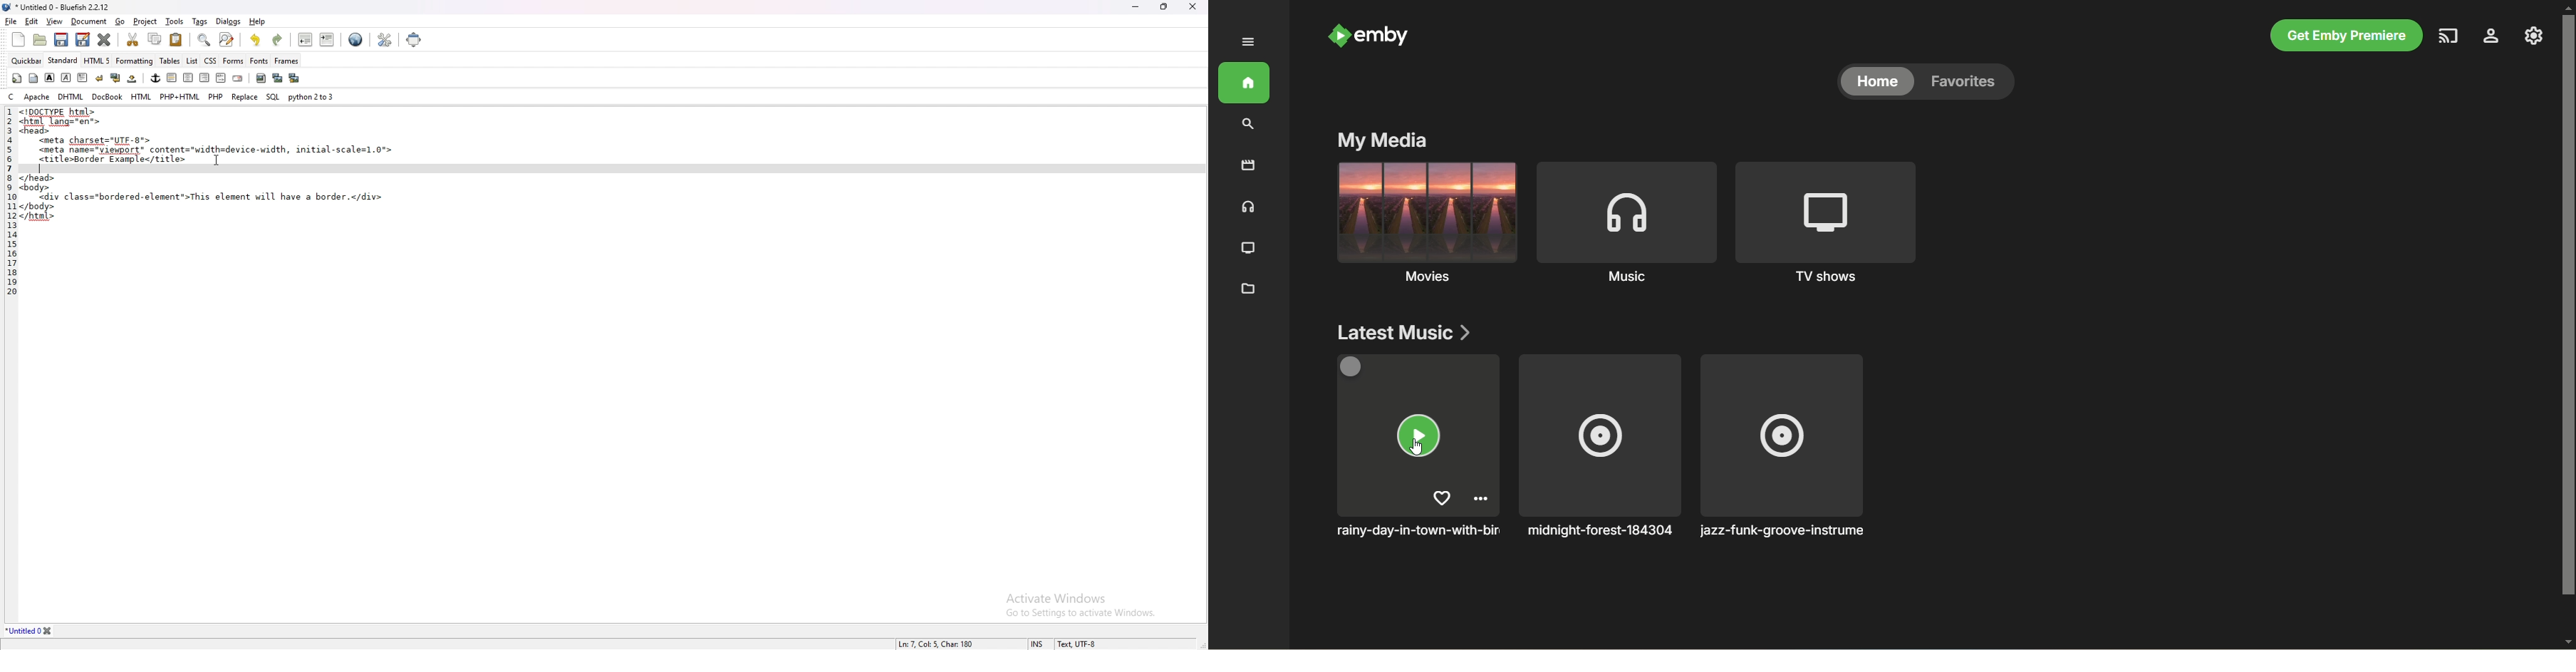 This screenshot has width=2576, height=672. I want to click on tools, so click(174, 21).